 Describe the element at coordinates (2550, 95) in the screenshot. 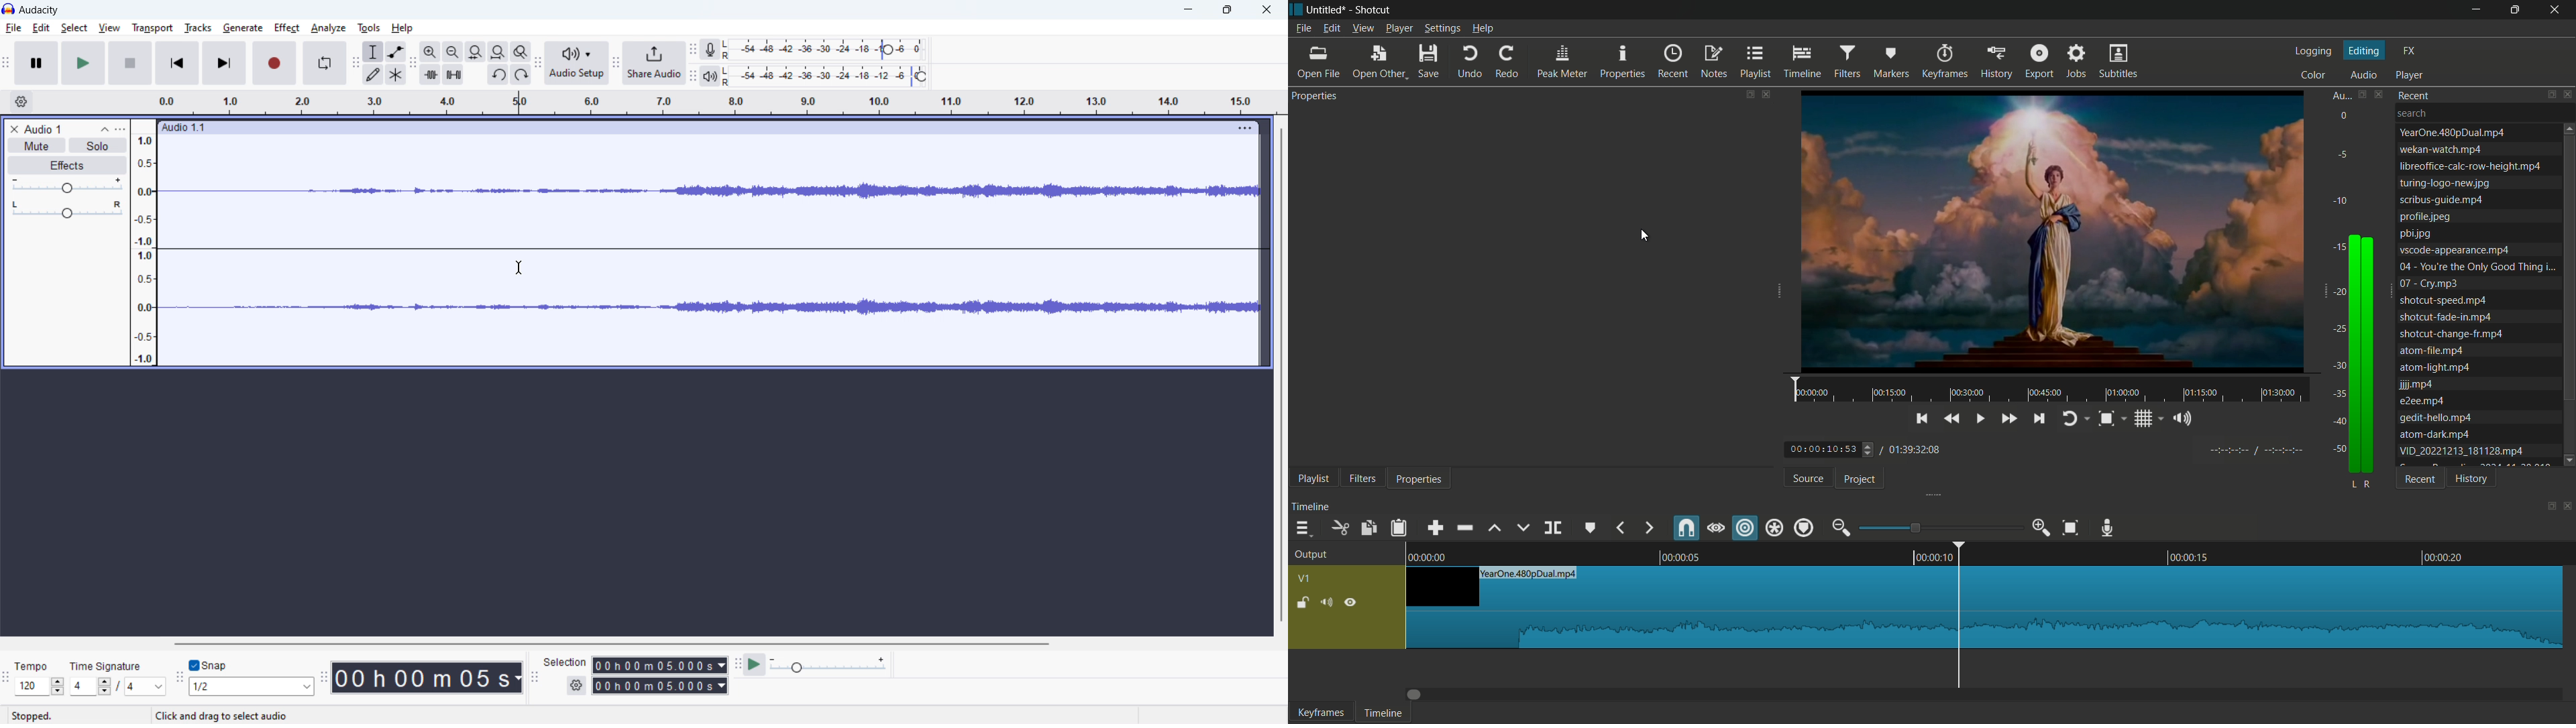

I see `change layout` at that location.